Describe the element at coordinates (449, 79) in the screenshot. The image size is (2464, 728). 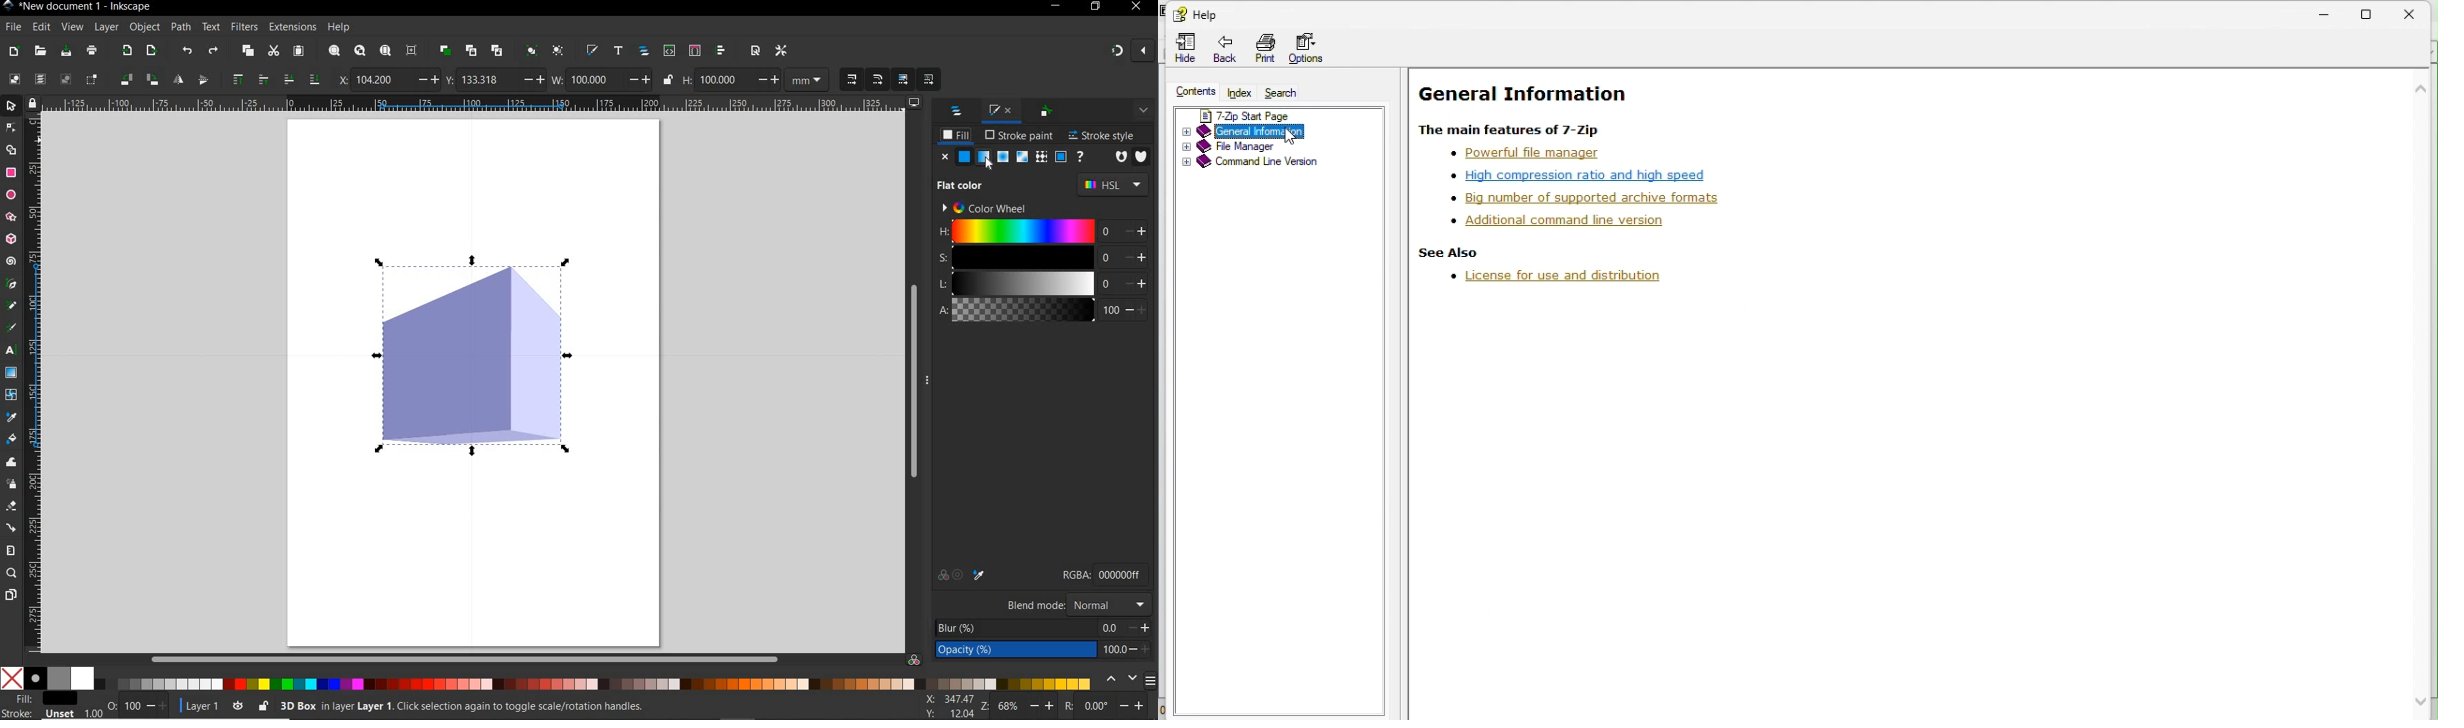
I see `VERTICAL COORDINATE OF SELECTION` at that location.